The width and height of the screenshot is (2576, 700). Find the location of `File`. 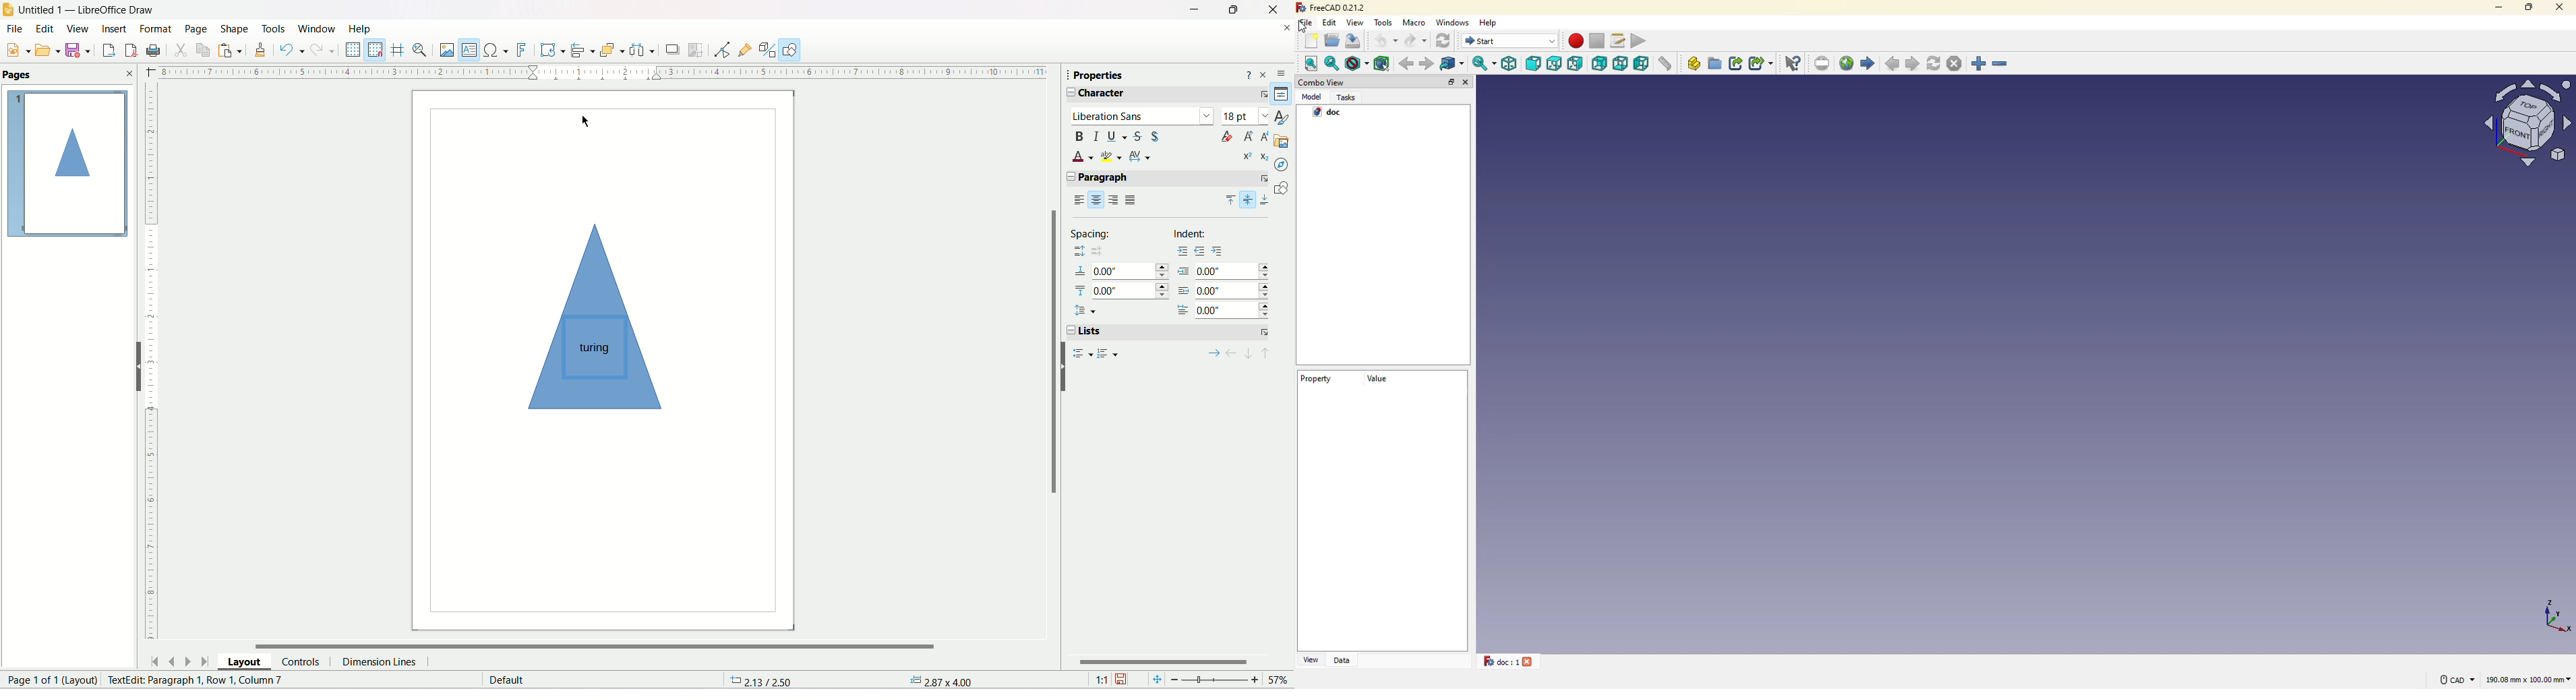

File is located at coordinates (13, 28).